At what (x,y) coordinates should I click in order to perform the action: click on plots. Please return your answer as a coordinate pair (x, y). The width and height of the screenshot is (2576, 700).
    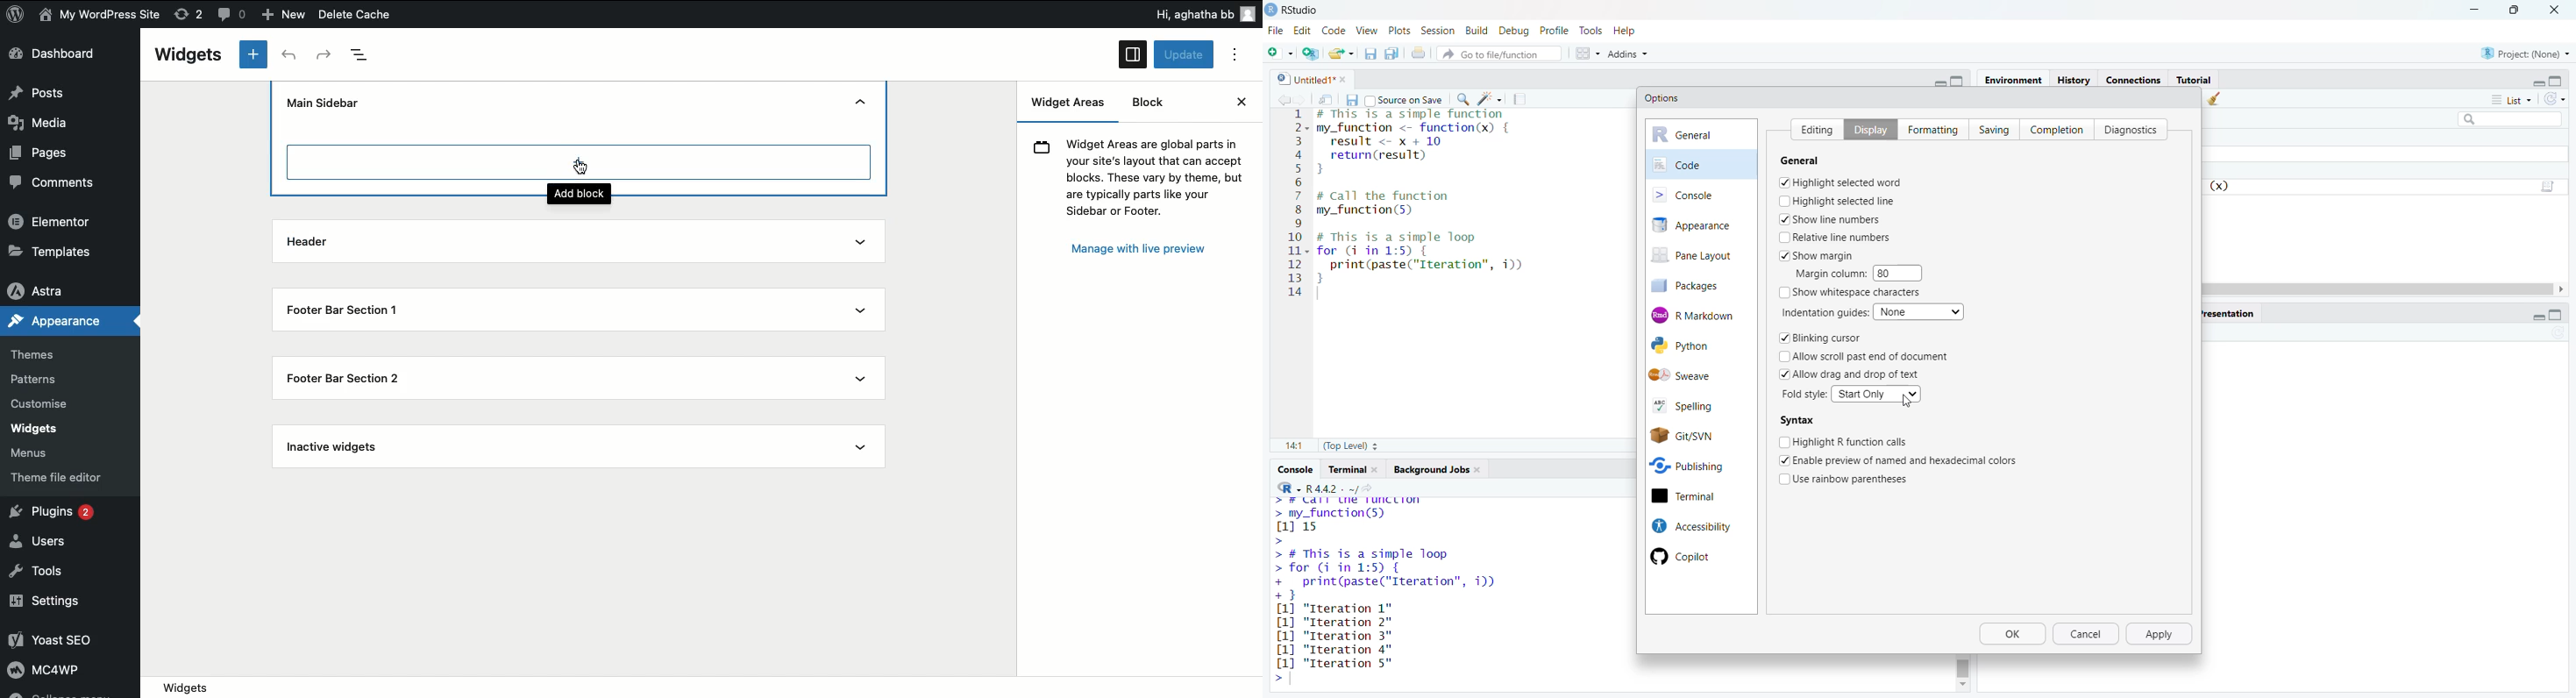
    Looking at the image, I should click on (1398, 29).